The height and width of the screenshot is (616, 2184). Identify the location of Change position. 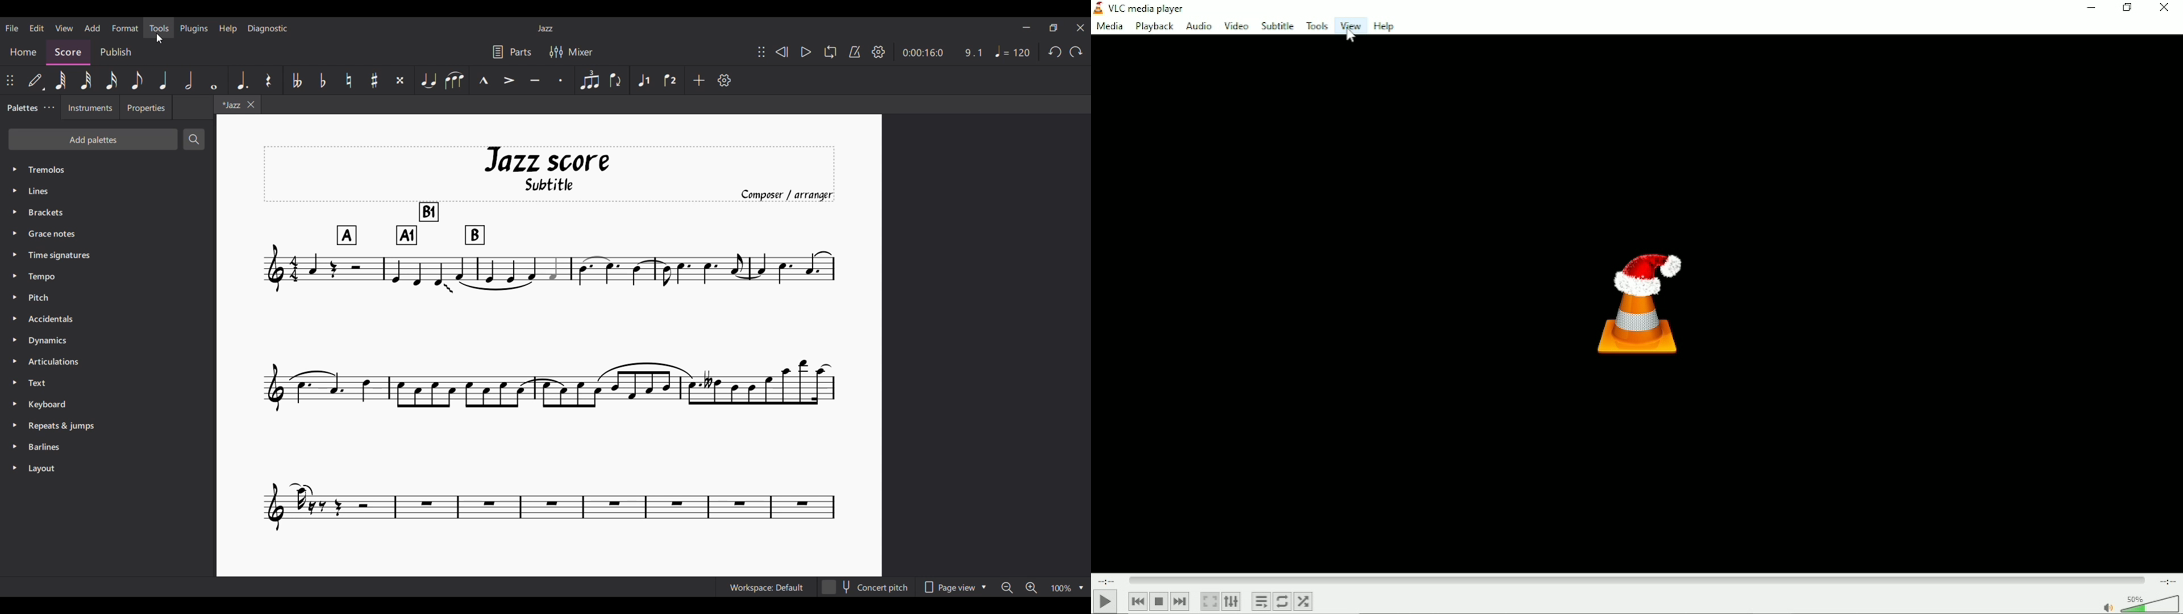
(762, 52).